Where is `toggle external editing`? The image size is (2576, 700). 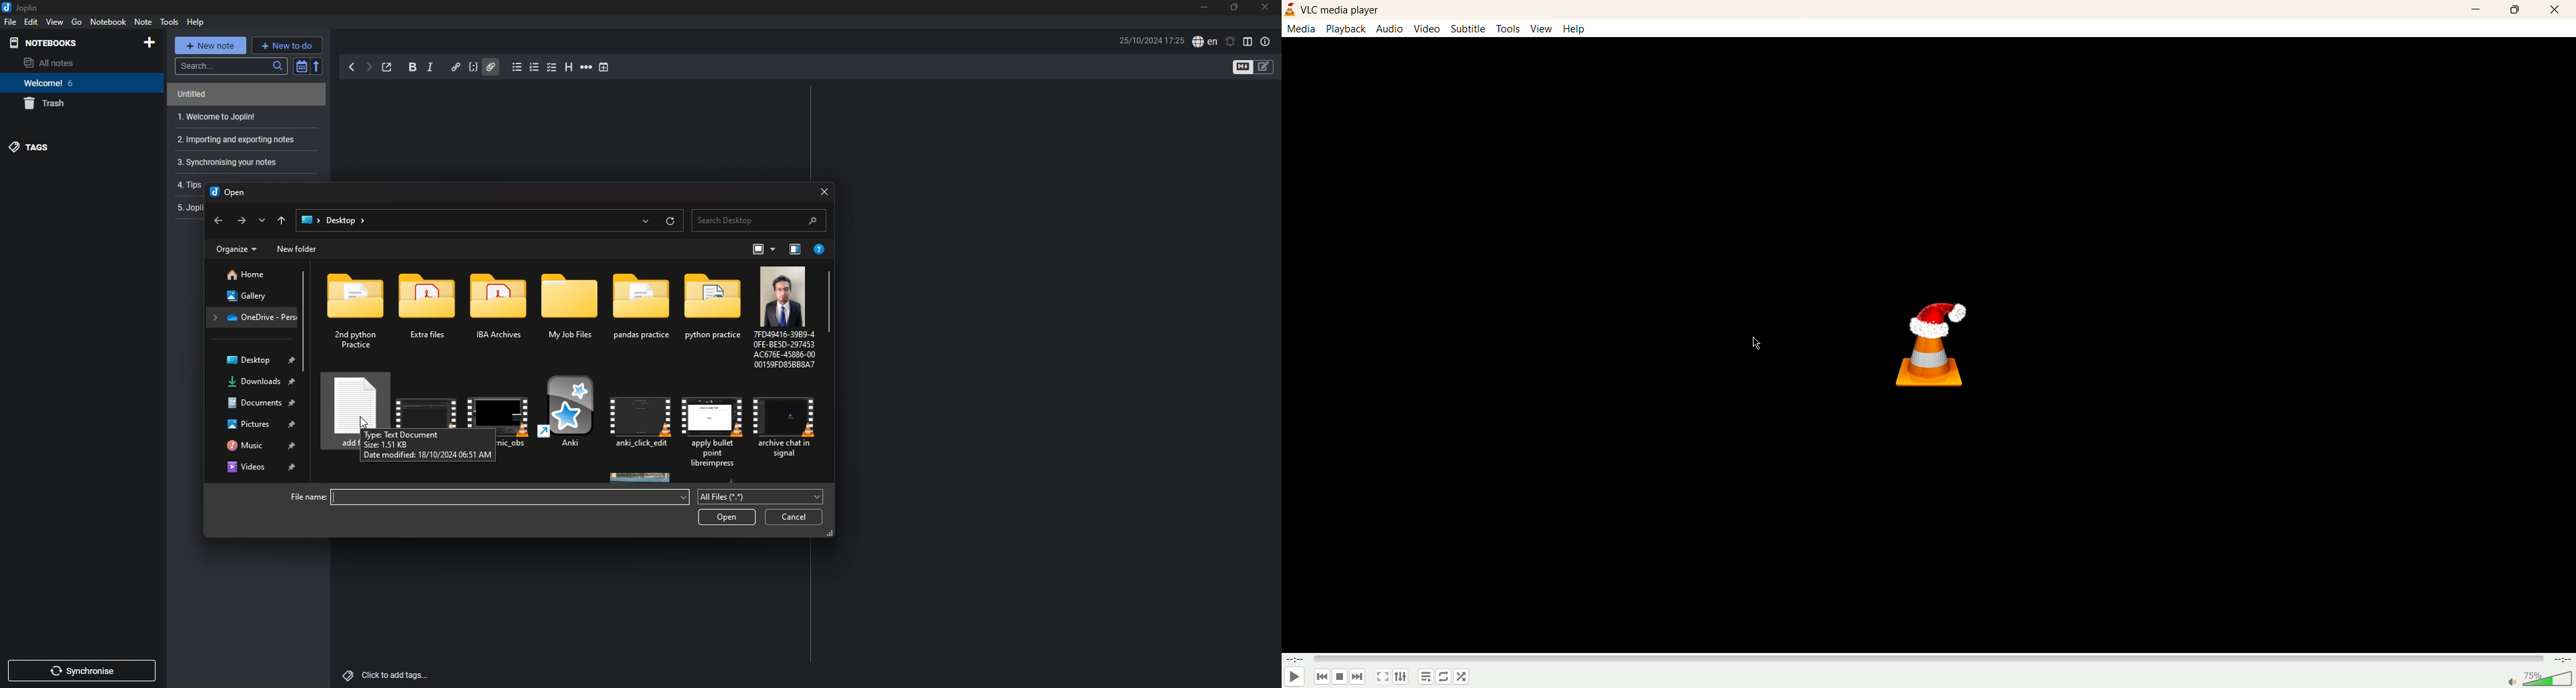
toggle external editing is located at coordinates (387, 67).